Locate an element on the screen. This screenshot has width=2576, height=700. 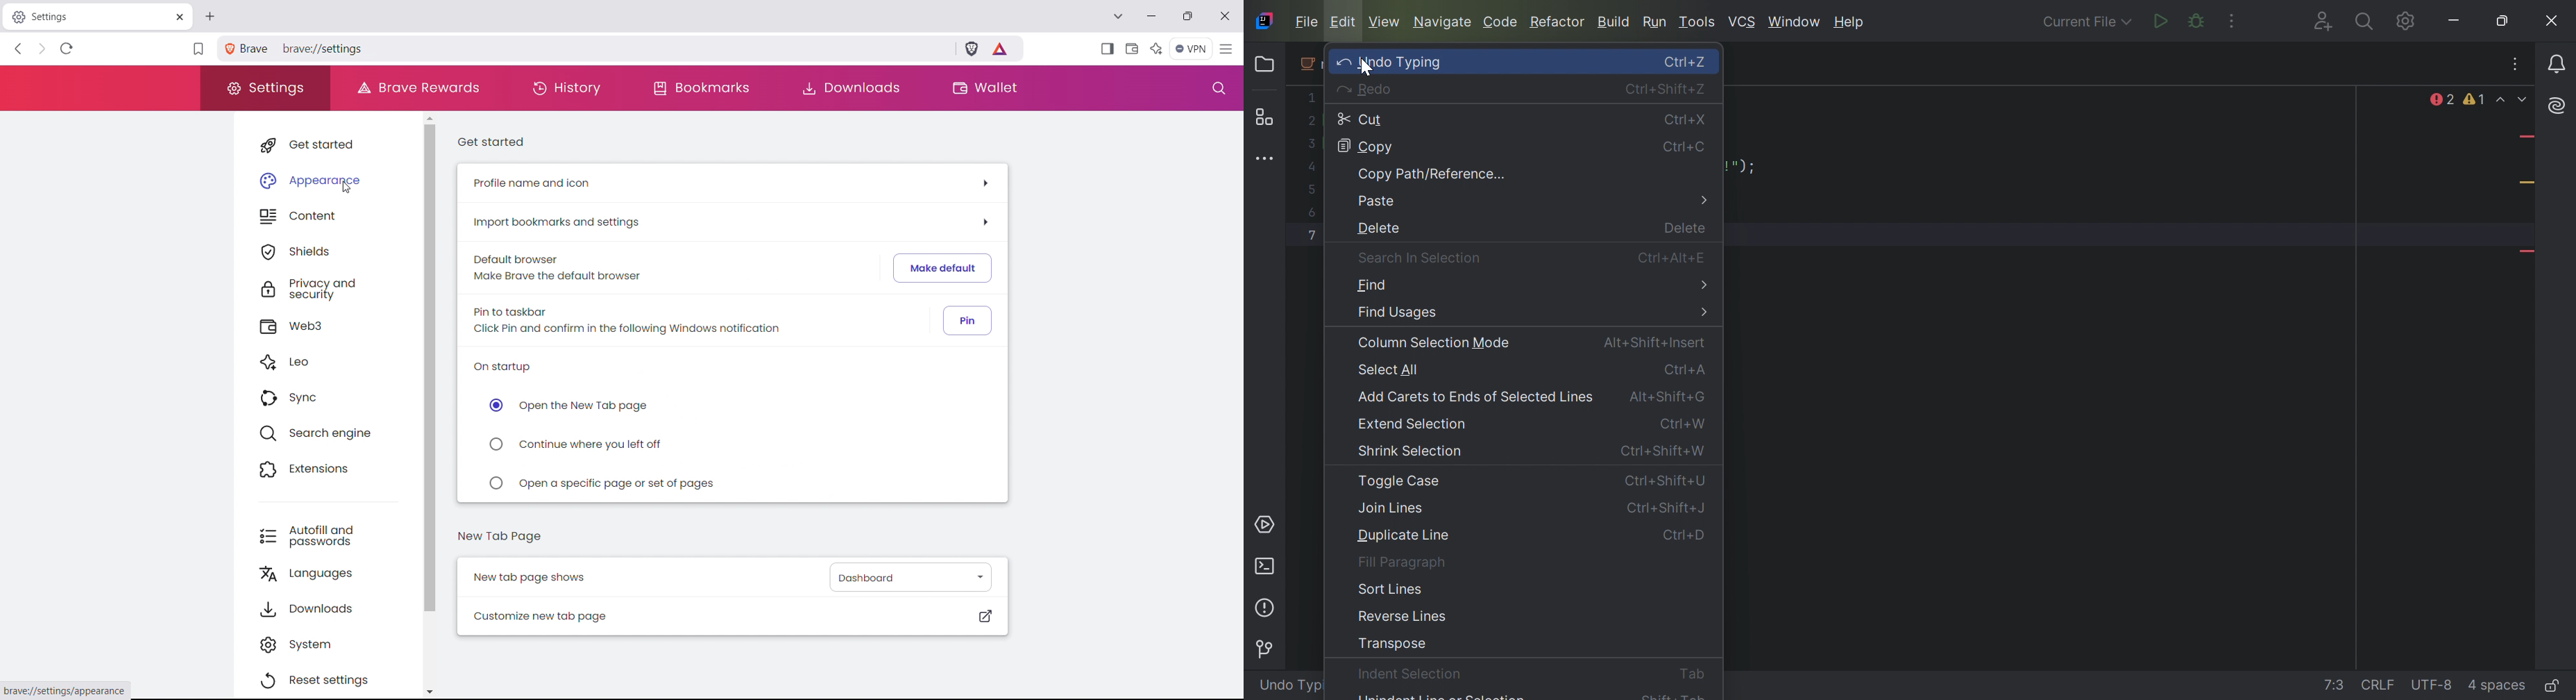
new tab page is located at coordinates (501, 536).